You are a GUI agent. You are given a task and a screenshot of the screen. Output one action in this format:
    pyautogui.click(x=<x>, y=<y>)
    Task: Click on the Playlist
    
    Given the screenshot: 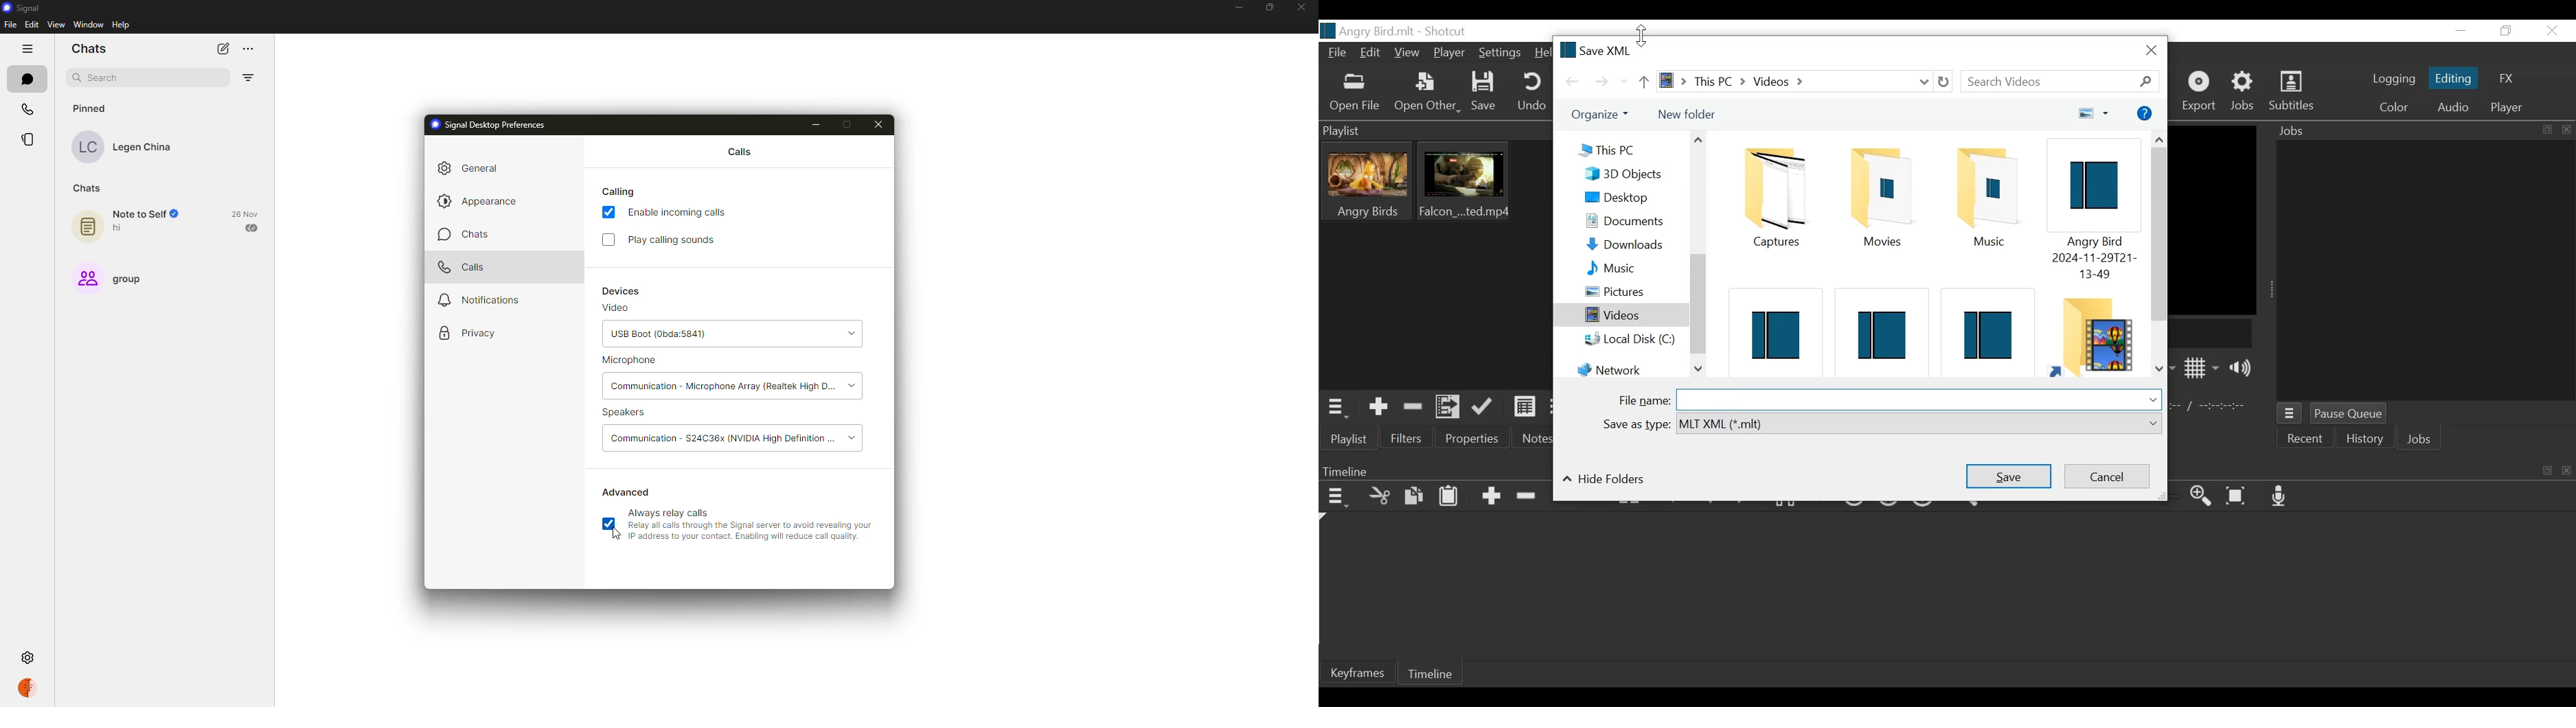 What is the action you would take?
    pyautogui.click(x=1351, y=441)
    